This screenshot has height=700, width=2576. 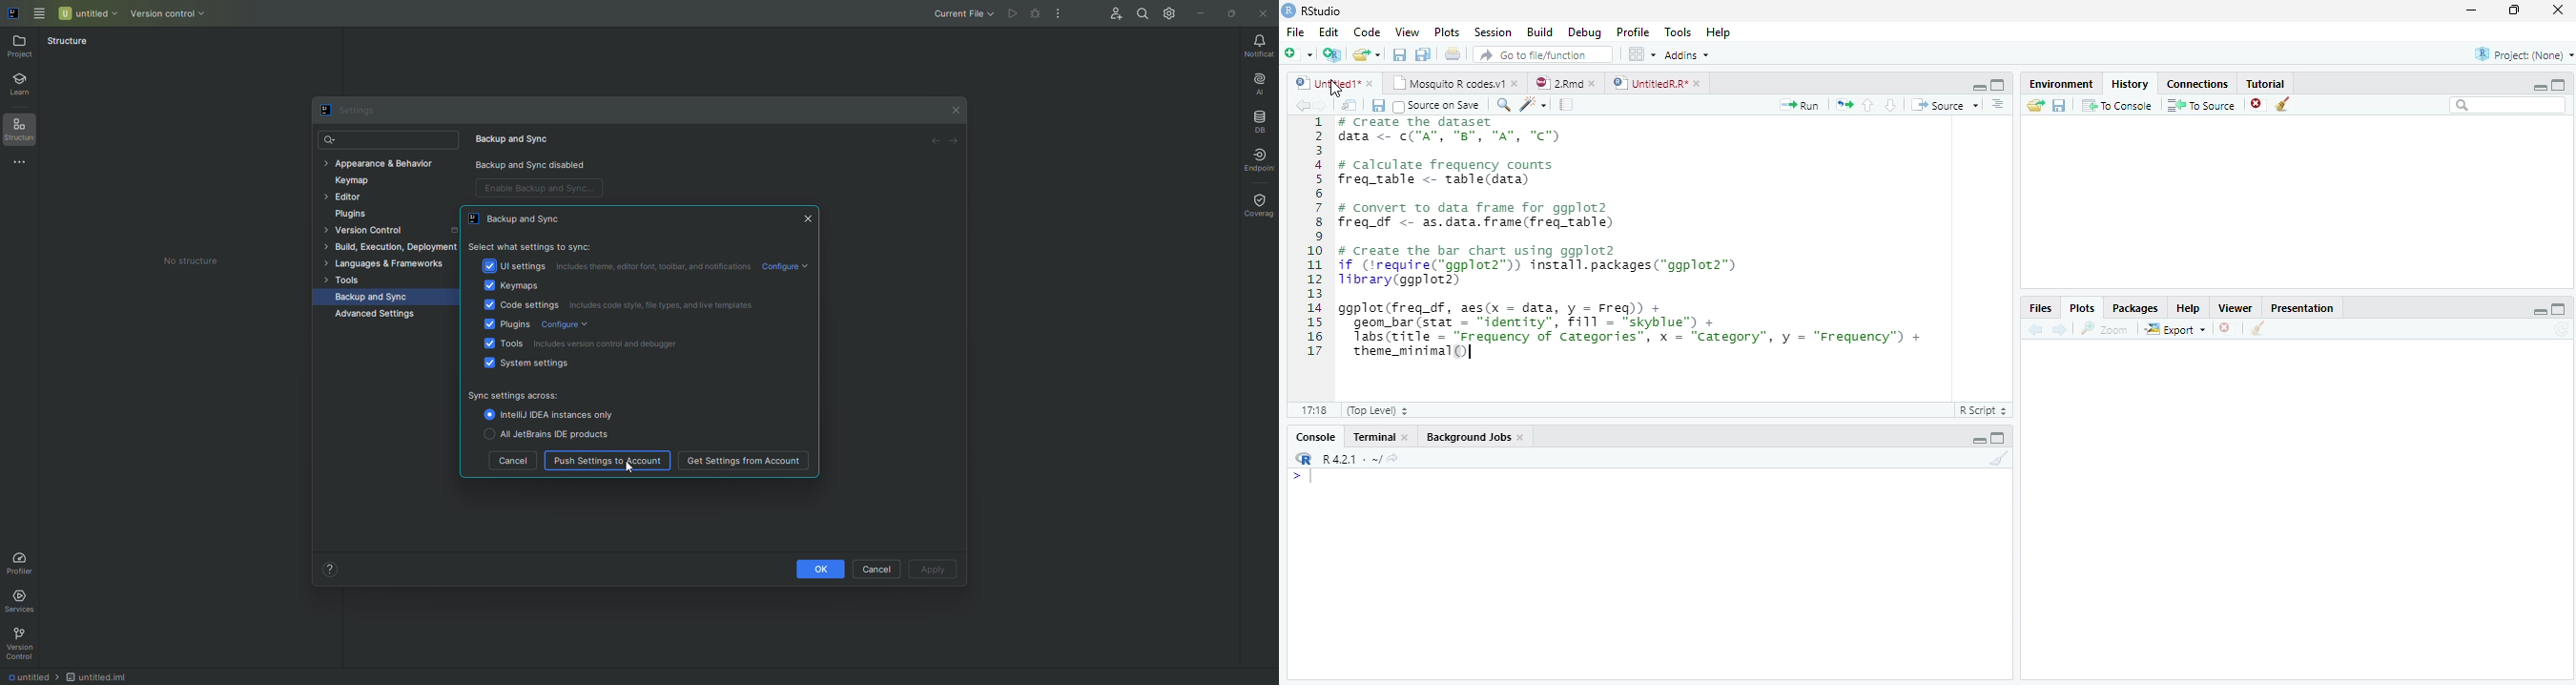 What do you see at coordinates (1406, 32) in the screenshot?
I see `View` at bounding box center [1406, 32].